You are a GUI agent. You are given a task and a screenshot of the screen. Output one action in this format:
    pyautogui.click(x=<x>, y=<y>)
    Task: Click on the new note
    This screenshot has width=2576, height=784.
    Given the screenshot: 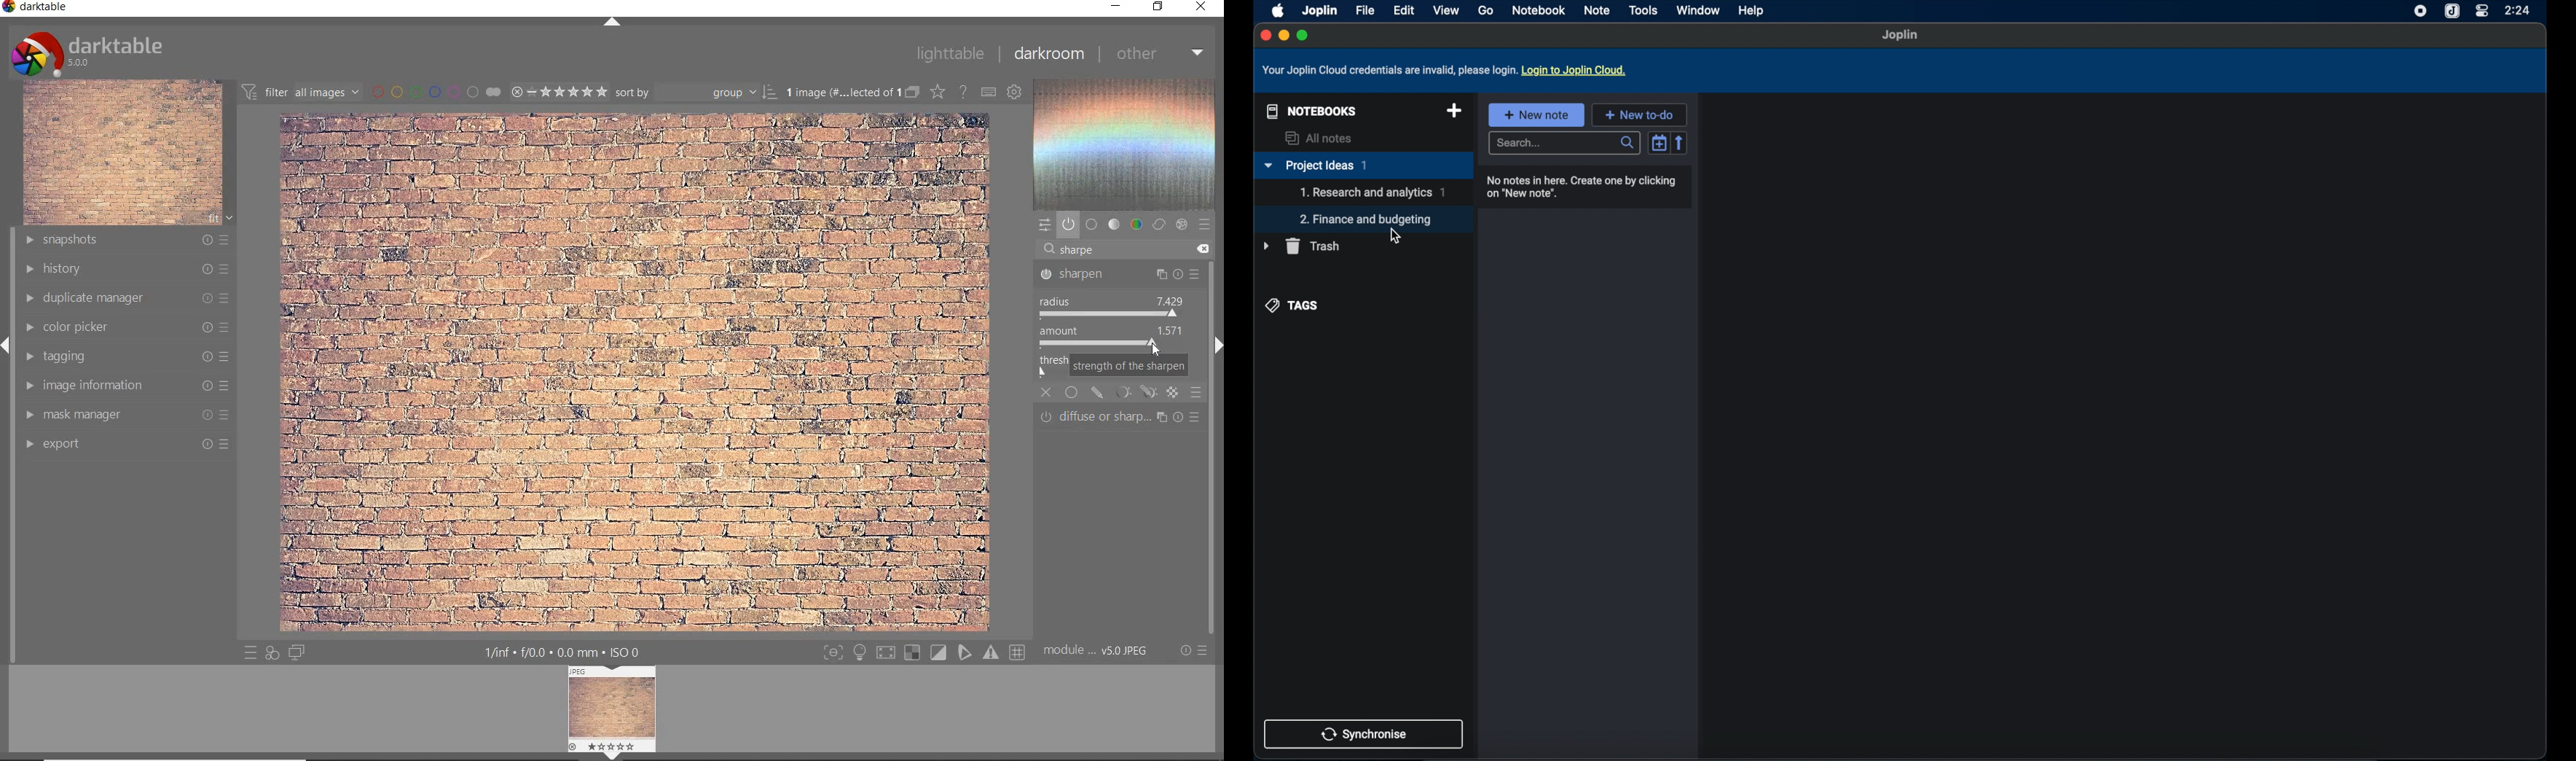 What is the action you would take?
    pyautogui.click(x=1536, y=114)
    